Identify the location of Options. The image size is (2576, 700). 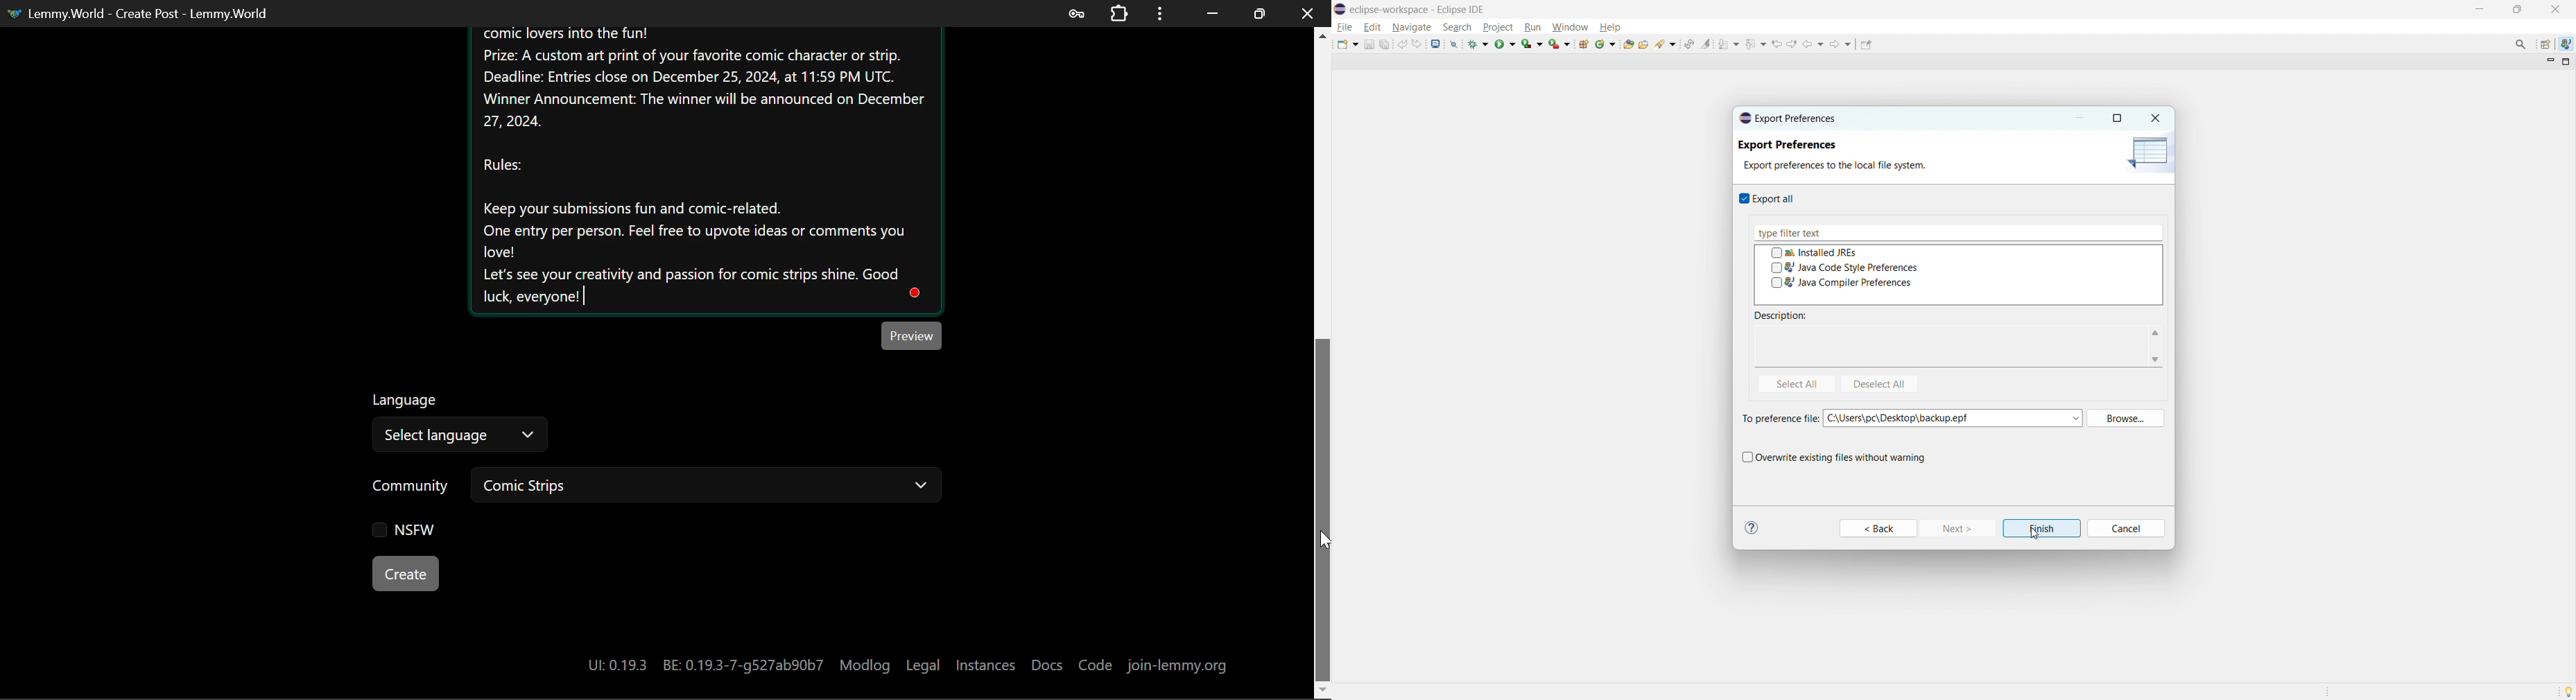
(1158, 13).